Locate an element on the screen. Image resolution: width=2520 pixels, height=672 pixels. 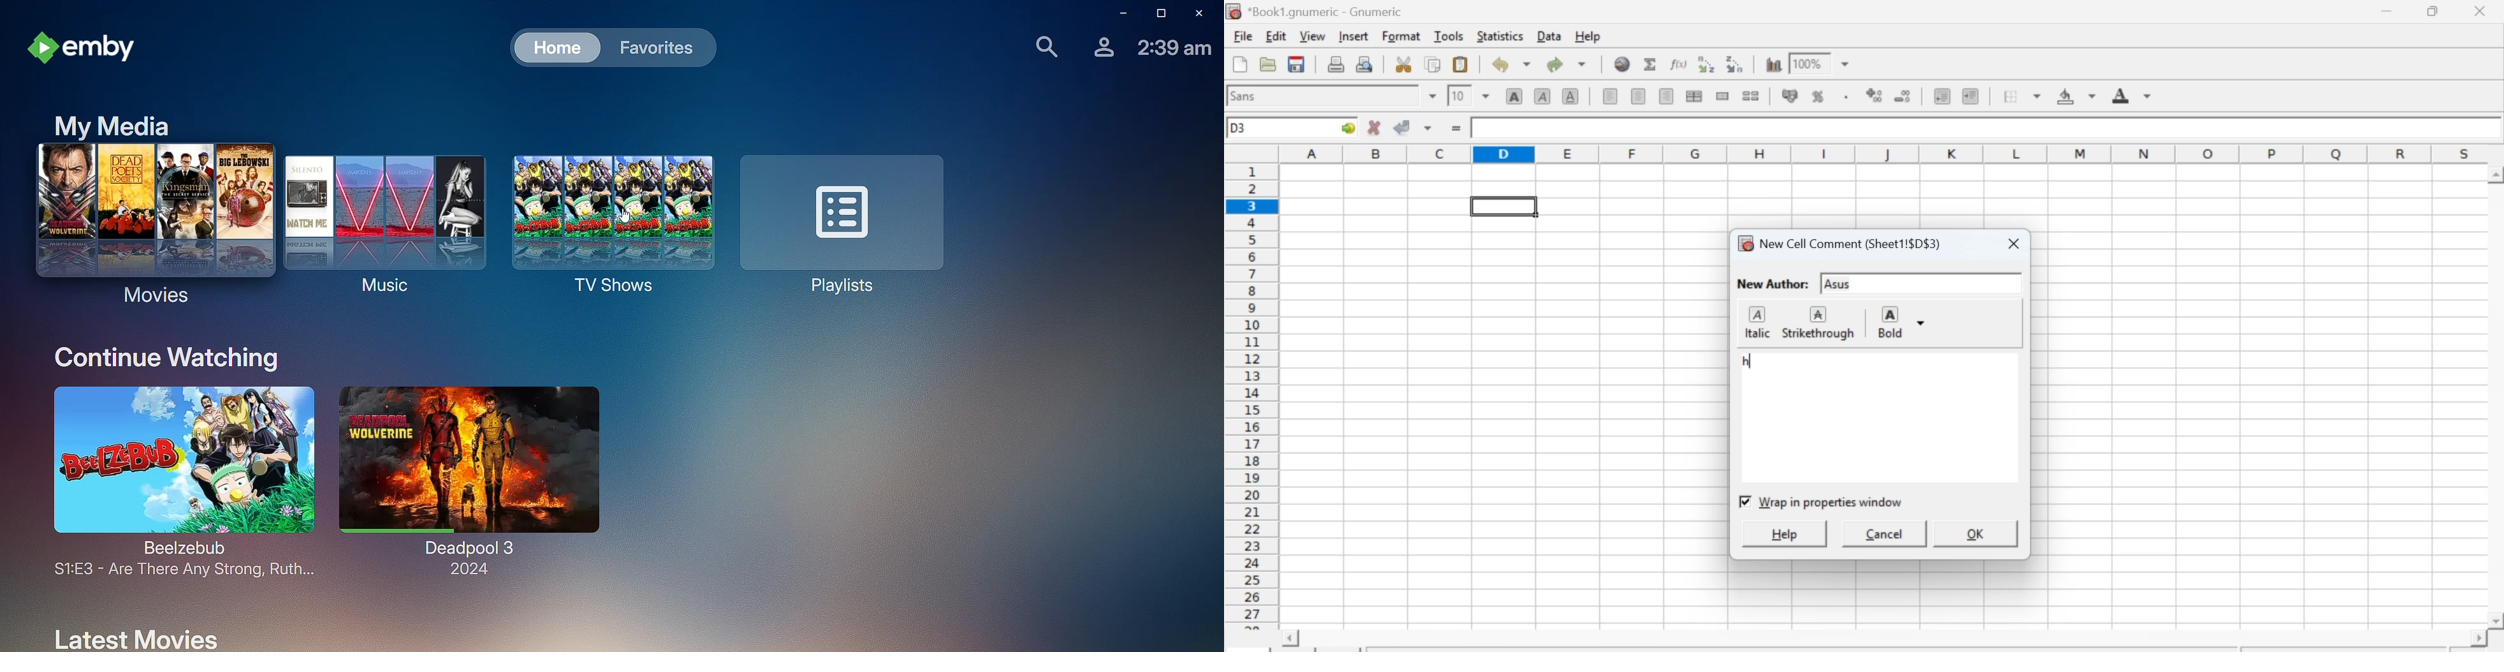
Center horizontally is located at coordinates (1637, 95).